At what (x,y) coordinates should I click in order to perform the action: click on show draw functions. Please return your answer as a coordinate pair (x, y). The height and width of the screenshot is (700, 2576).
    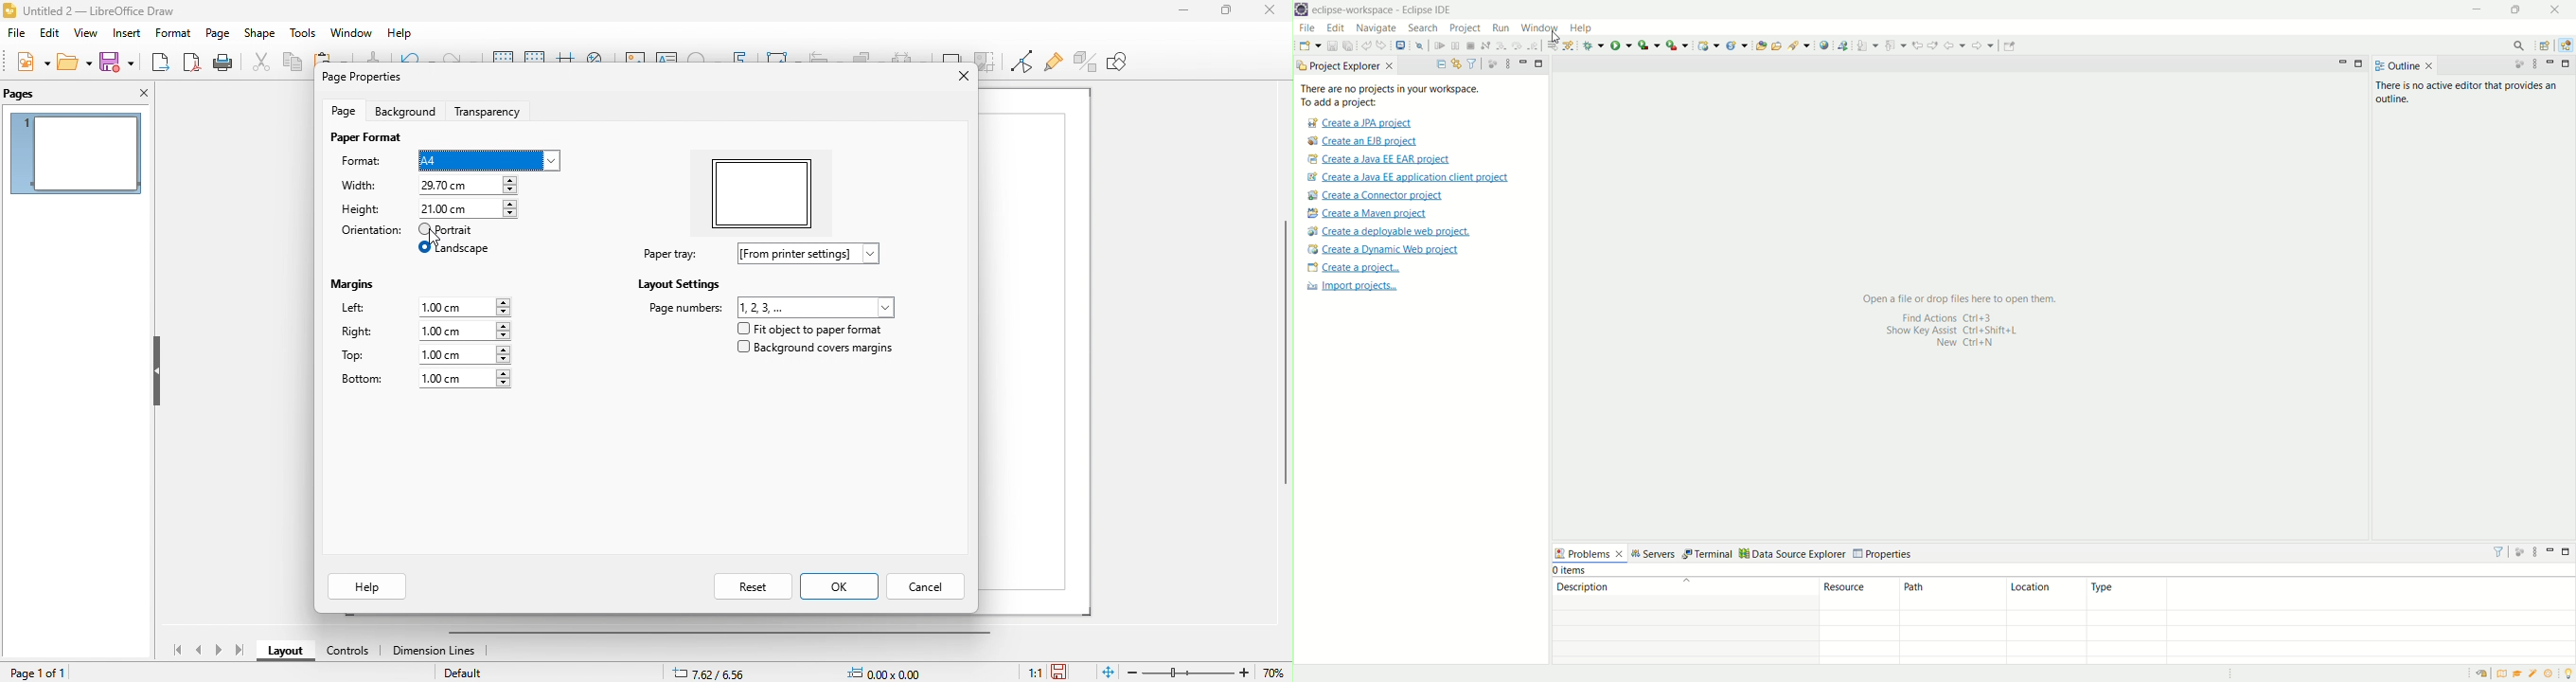
    Looking at the image, I should click on (1128, 67).